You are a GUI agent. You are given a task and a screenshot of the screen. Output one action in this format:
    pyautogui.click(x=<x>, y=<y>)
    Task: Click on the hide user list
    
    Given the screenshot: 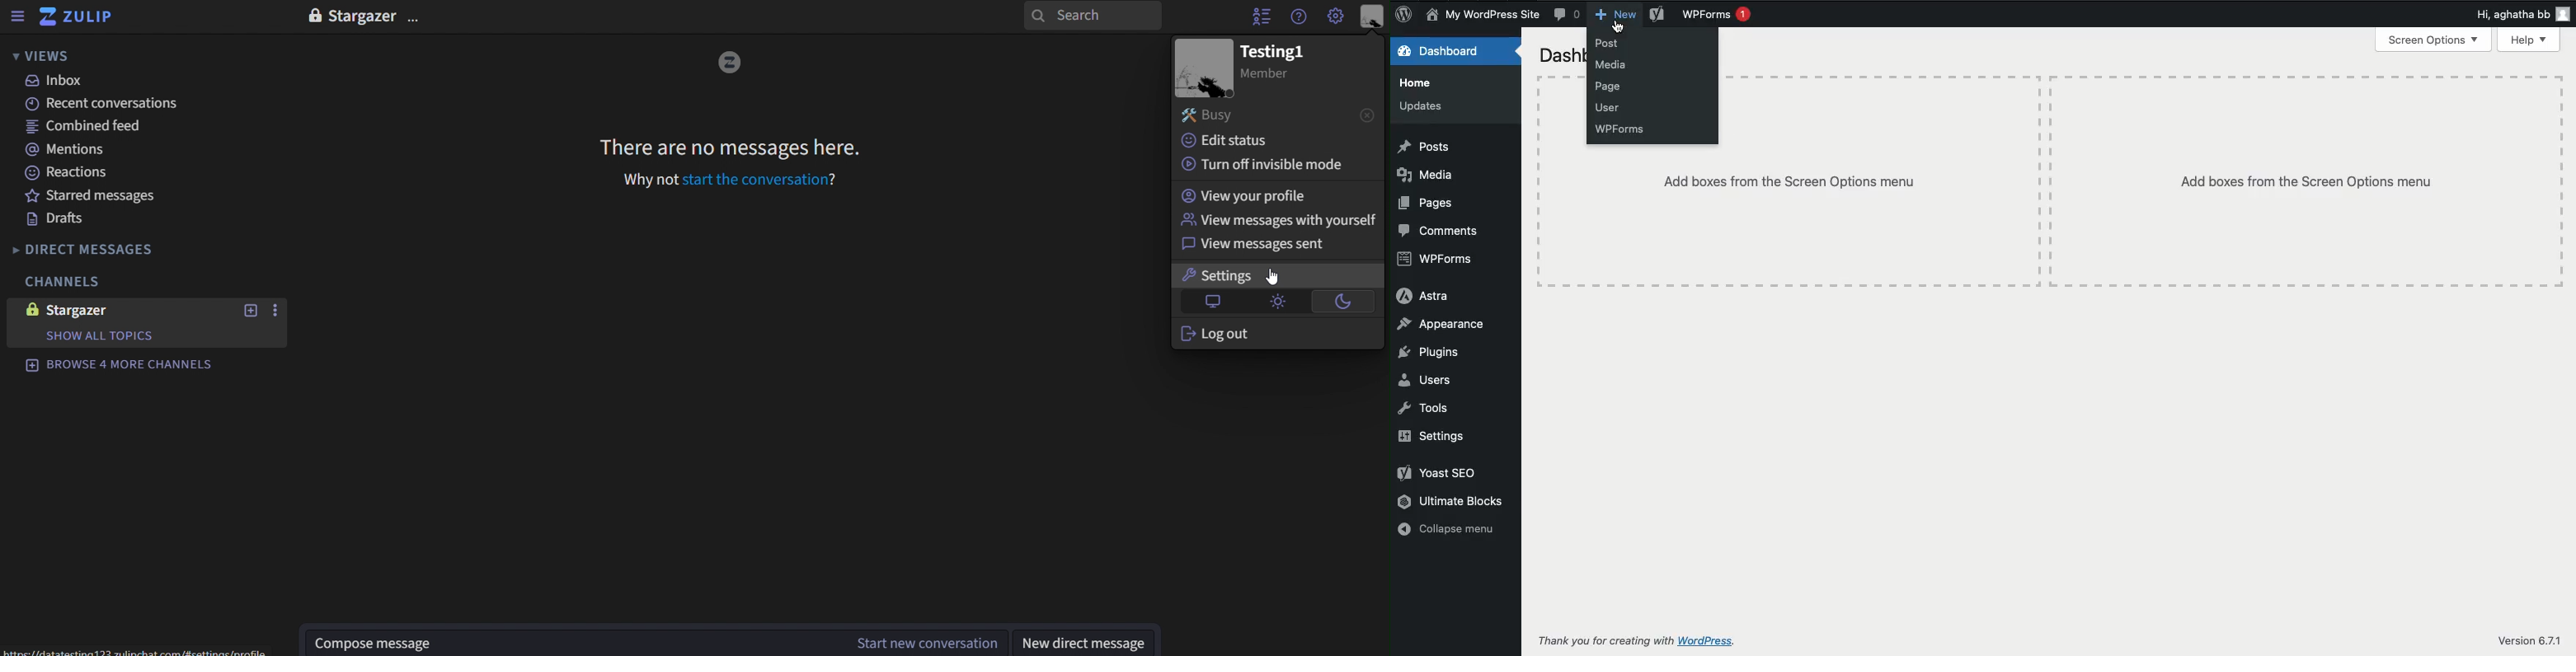 What is the action you would take?
    pyautogui.click(x=1260, y=16)
    